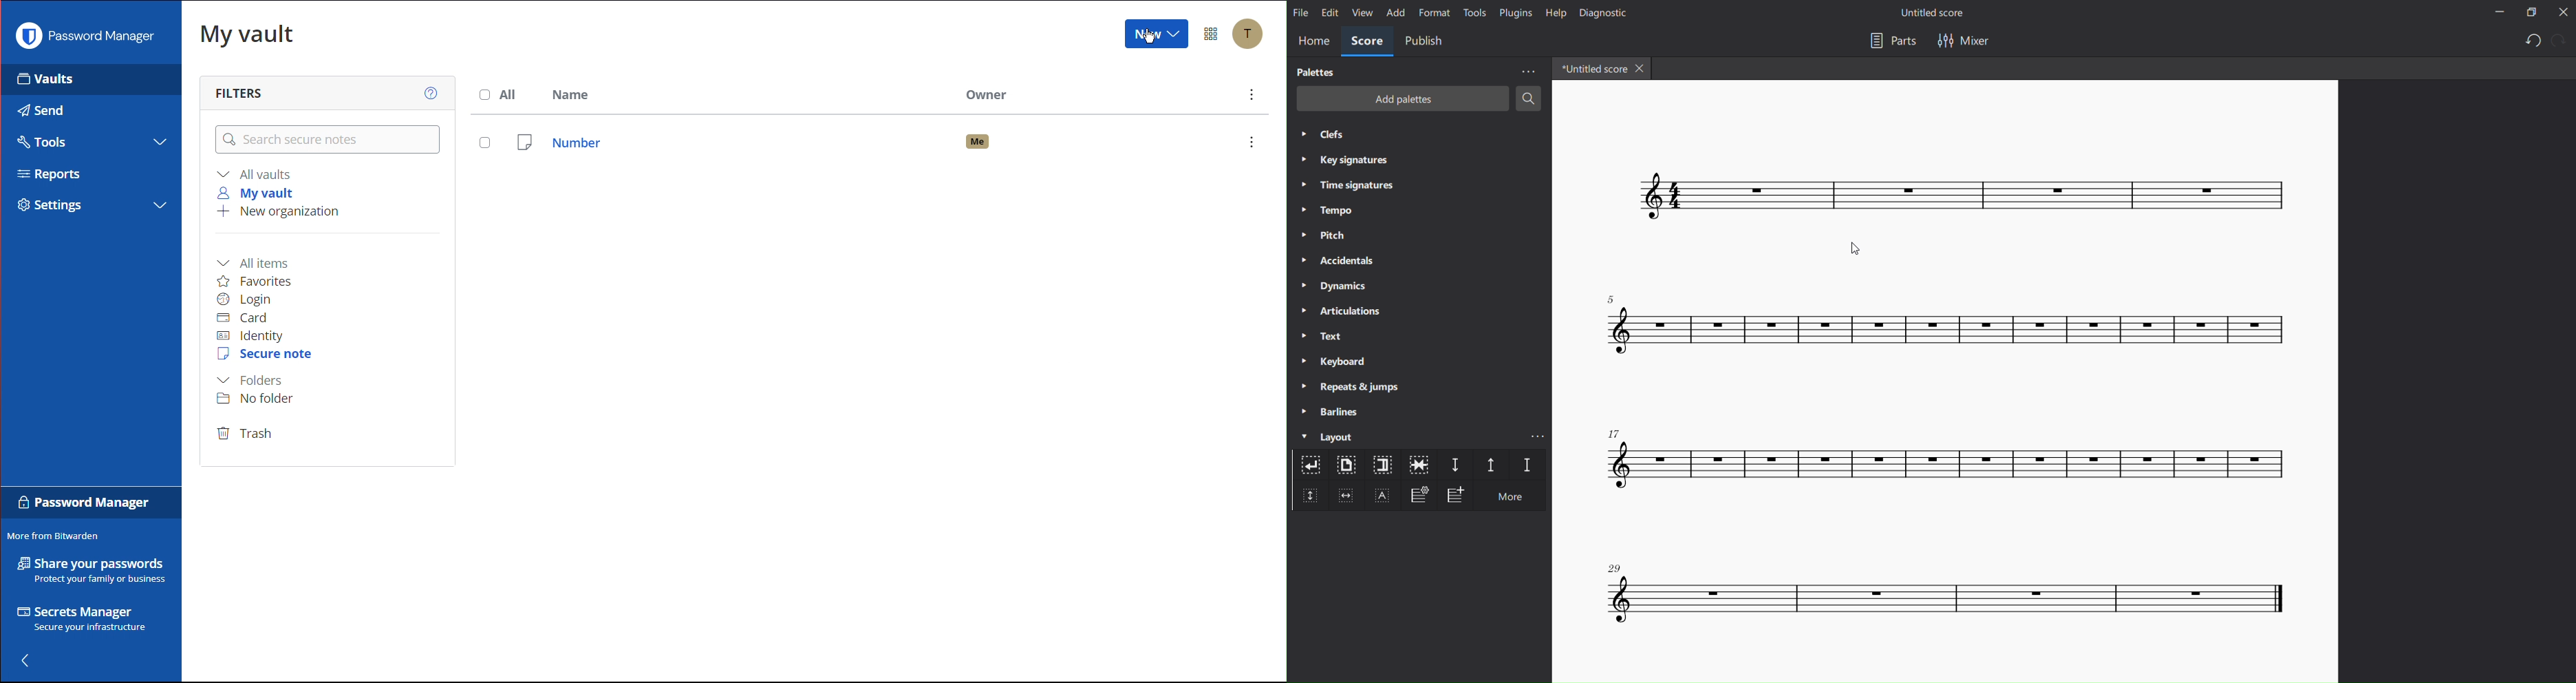  Describe the element at coordinates (1419, 465) in the screenshot. I see `keep same measure` at that location.